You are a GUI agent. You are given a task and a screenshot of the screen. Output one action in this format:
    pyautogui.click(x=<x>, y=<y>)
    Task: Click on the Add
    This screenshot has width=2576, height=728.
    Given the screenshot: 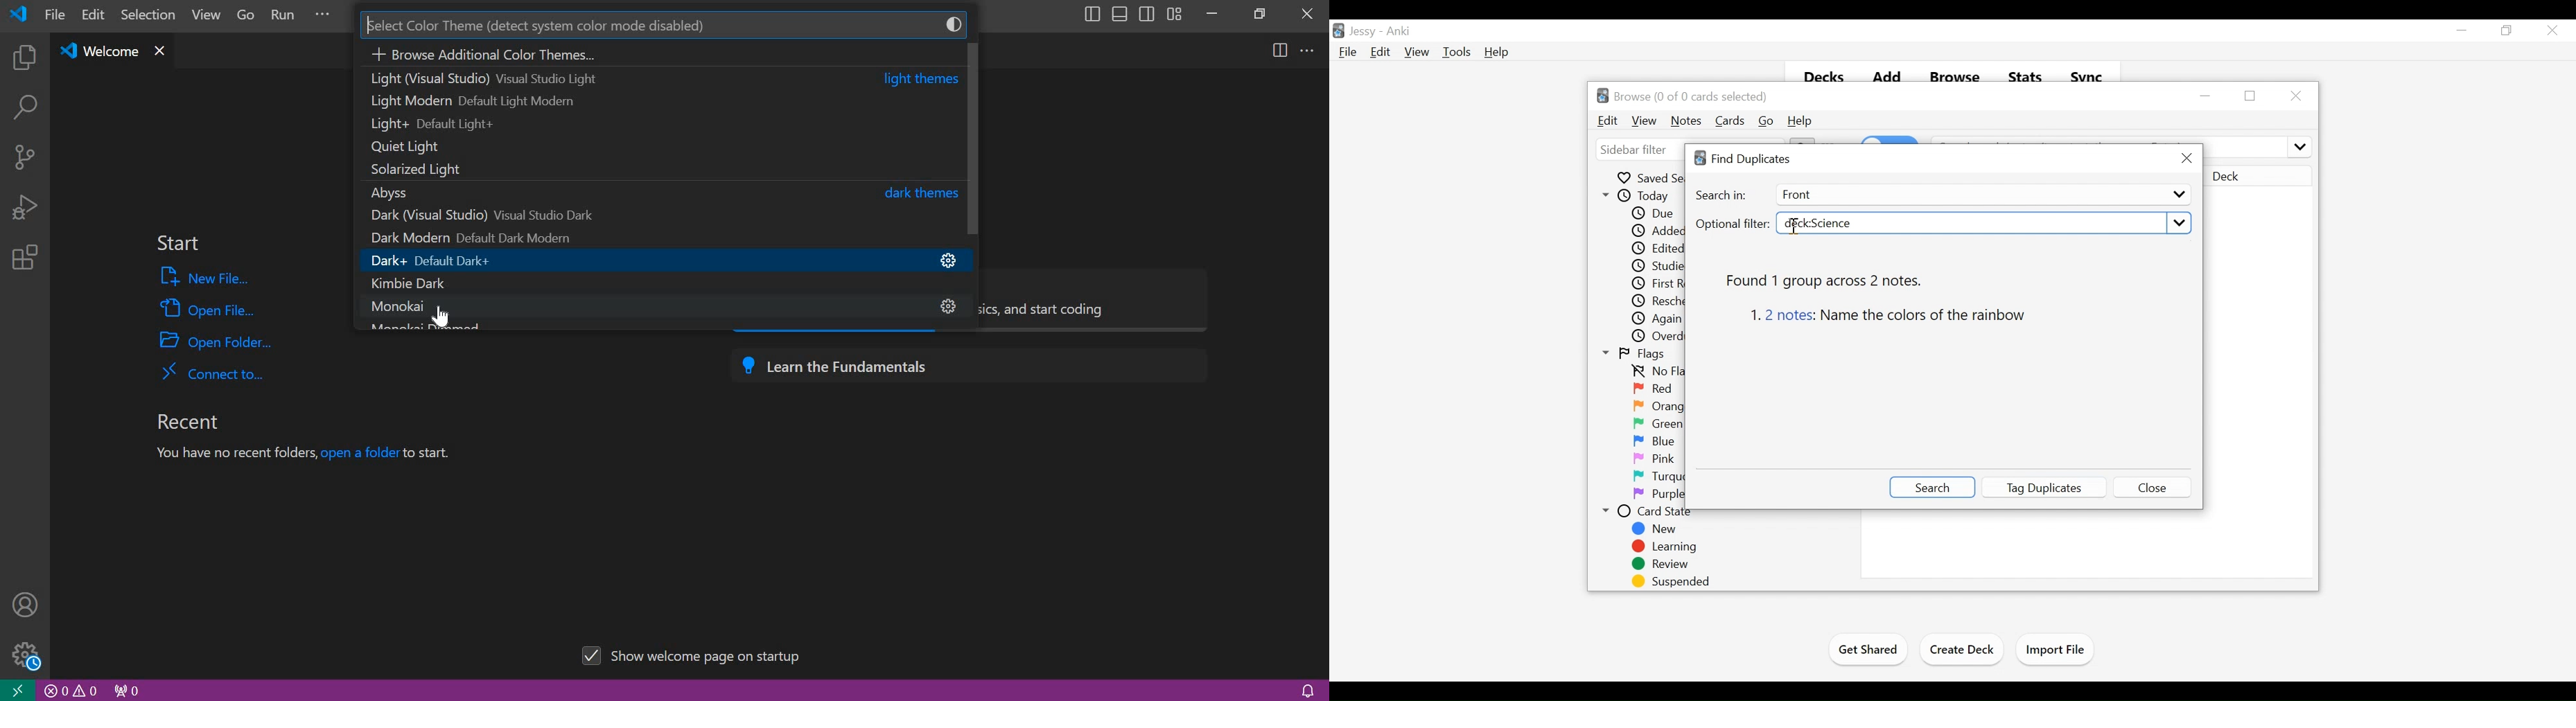 What is the action you would take?
    pyautogui.click(x=1887, y=74)
    